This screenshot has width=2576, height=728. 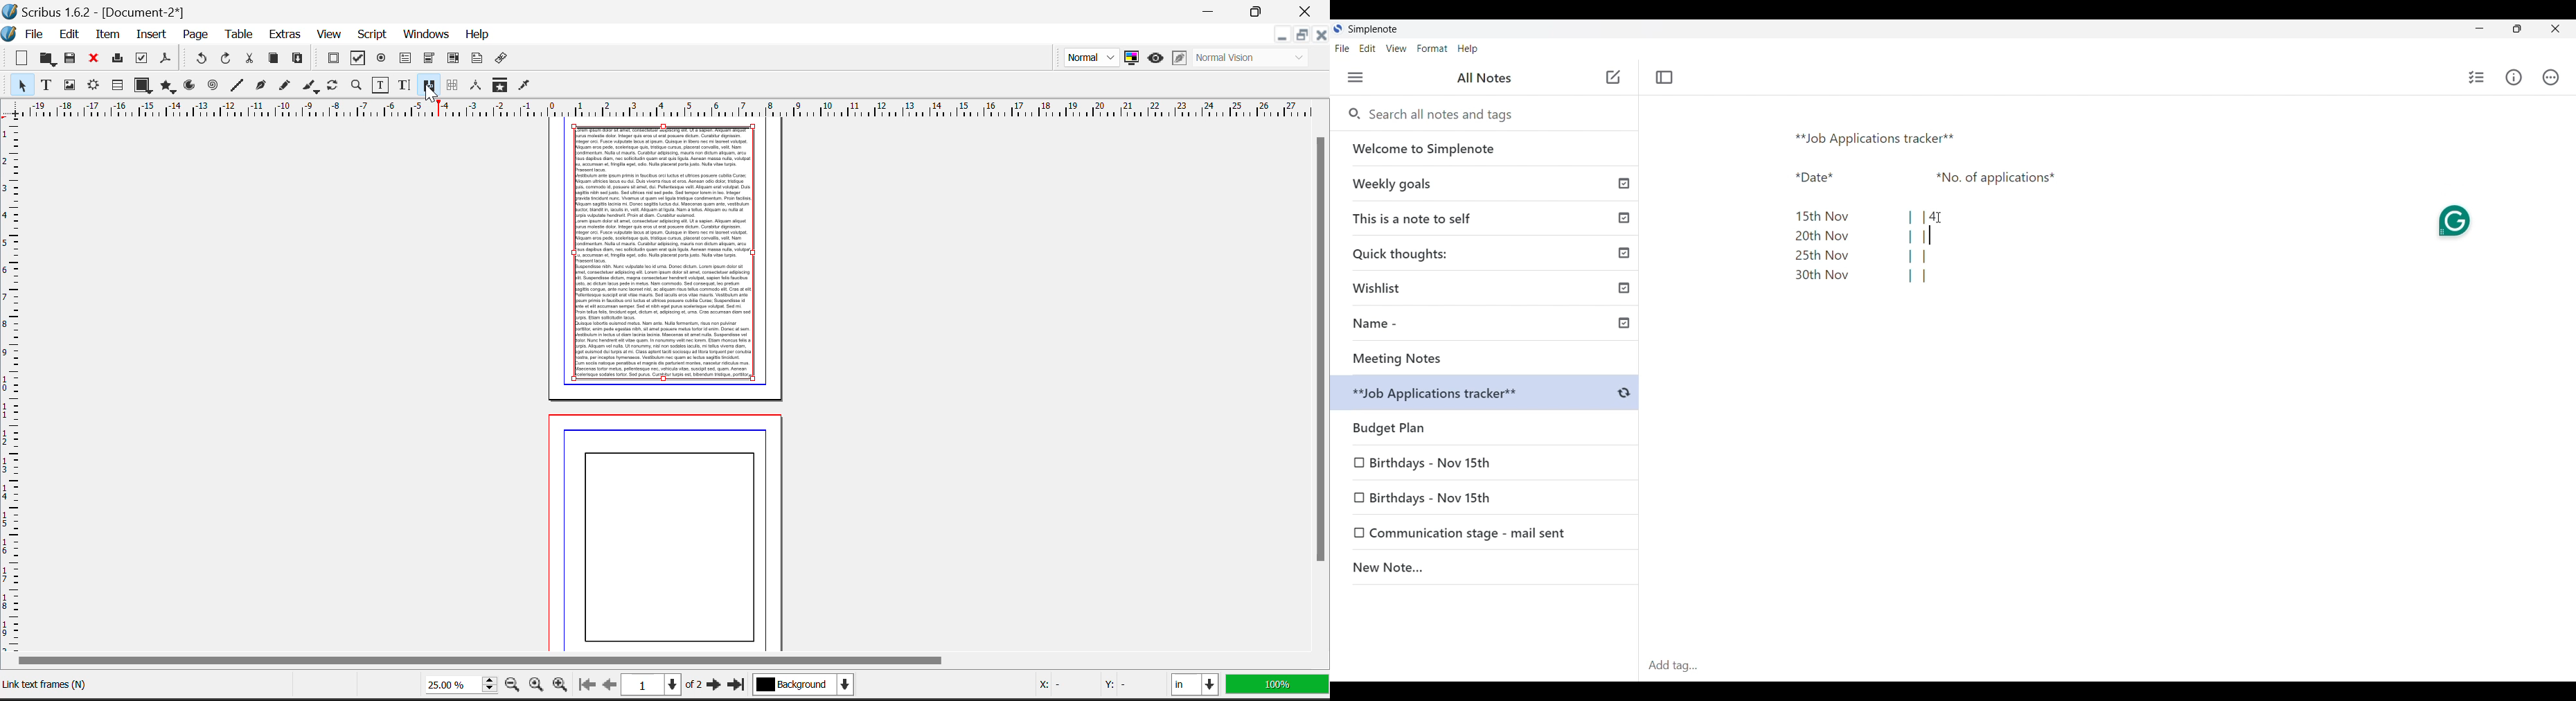 What do you see at coordinates (96, 10) in the screenshot?
I see `Scribus 1.6.2 -[Document -2*]` at bounding box center [96, 10].